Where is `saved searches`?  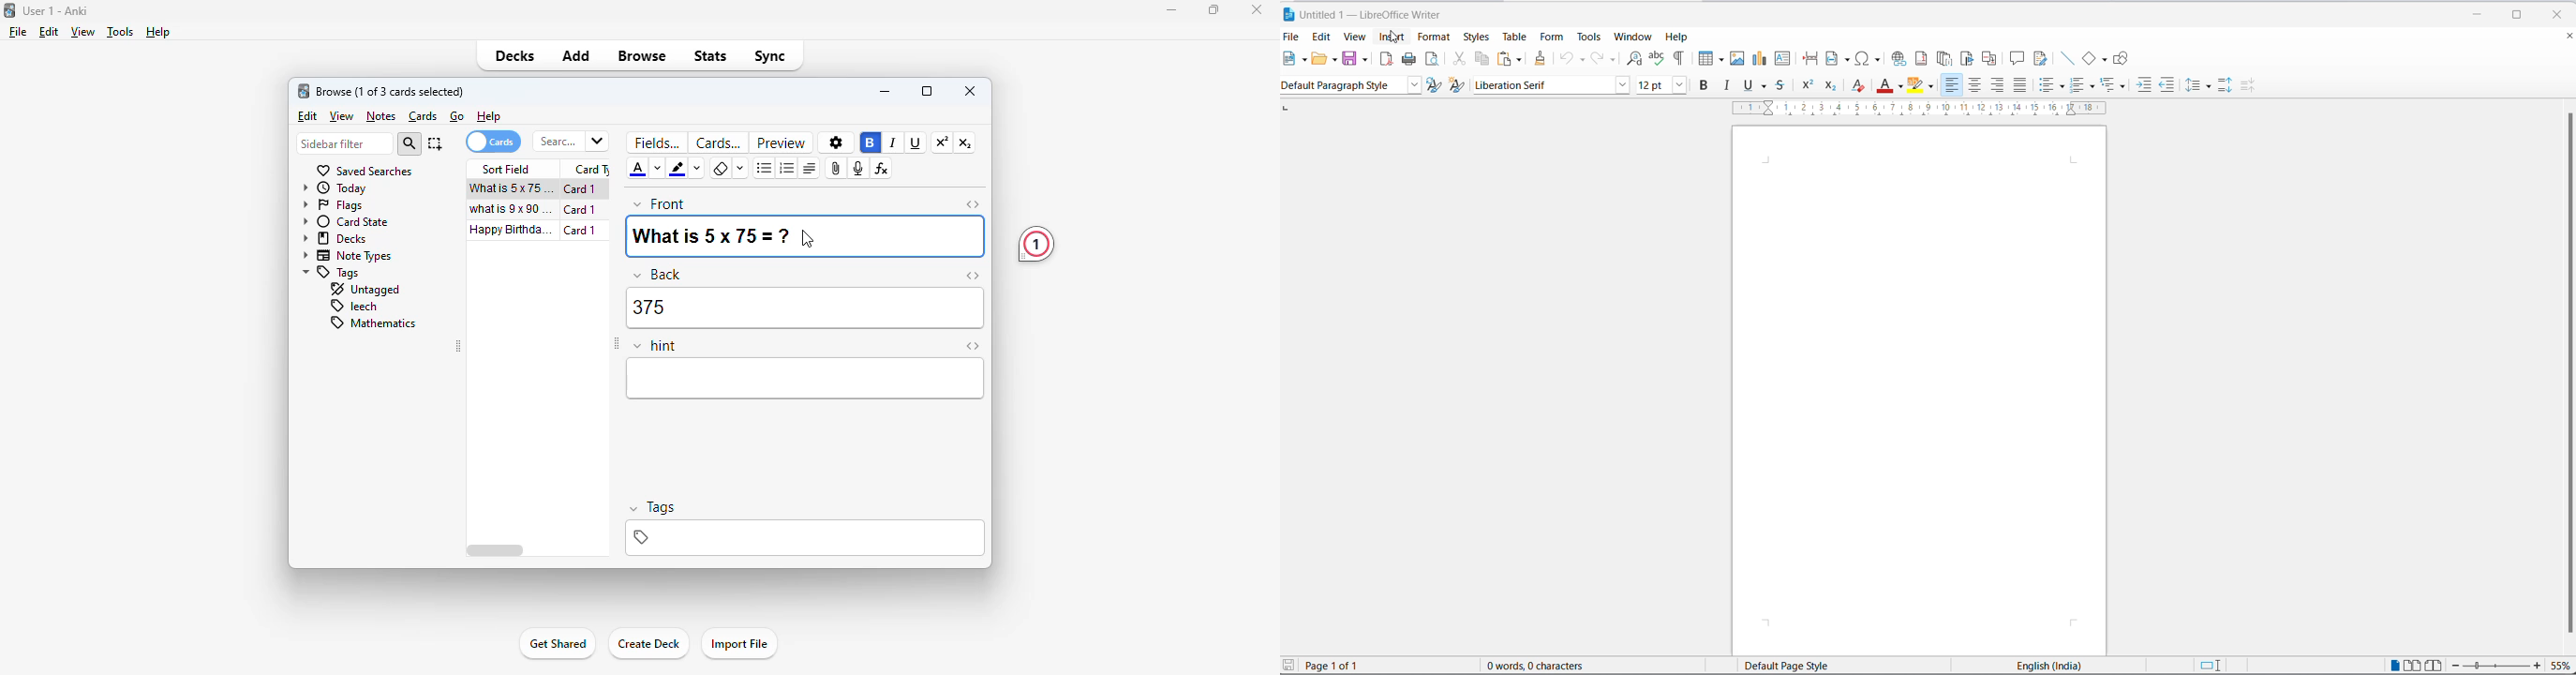
saved searches is located at coordinates (365, 171).